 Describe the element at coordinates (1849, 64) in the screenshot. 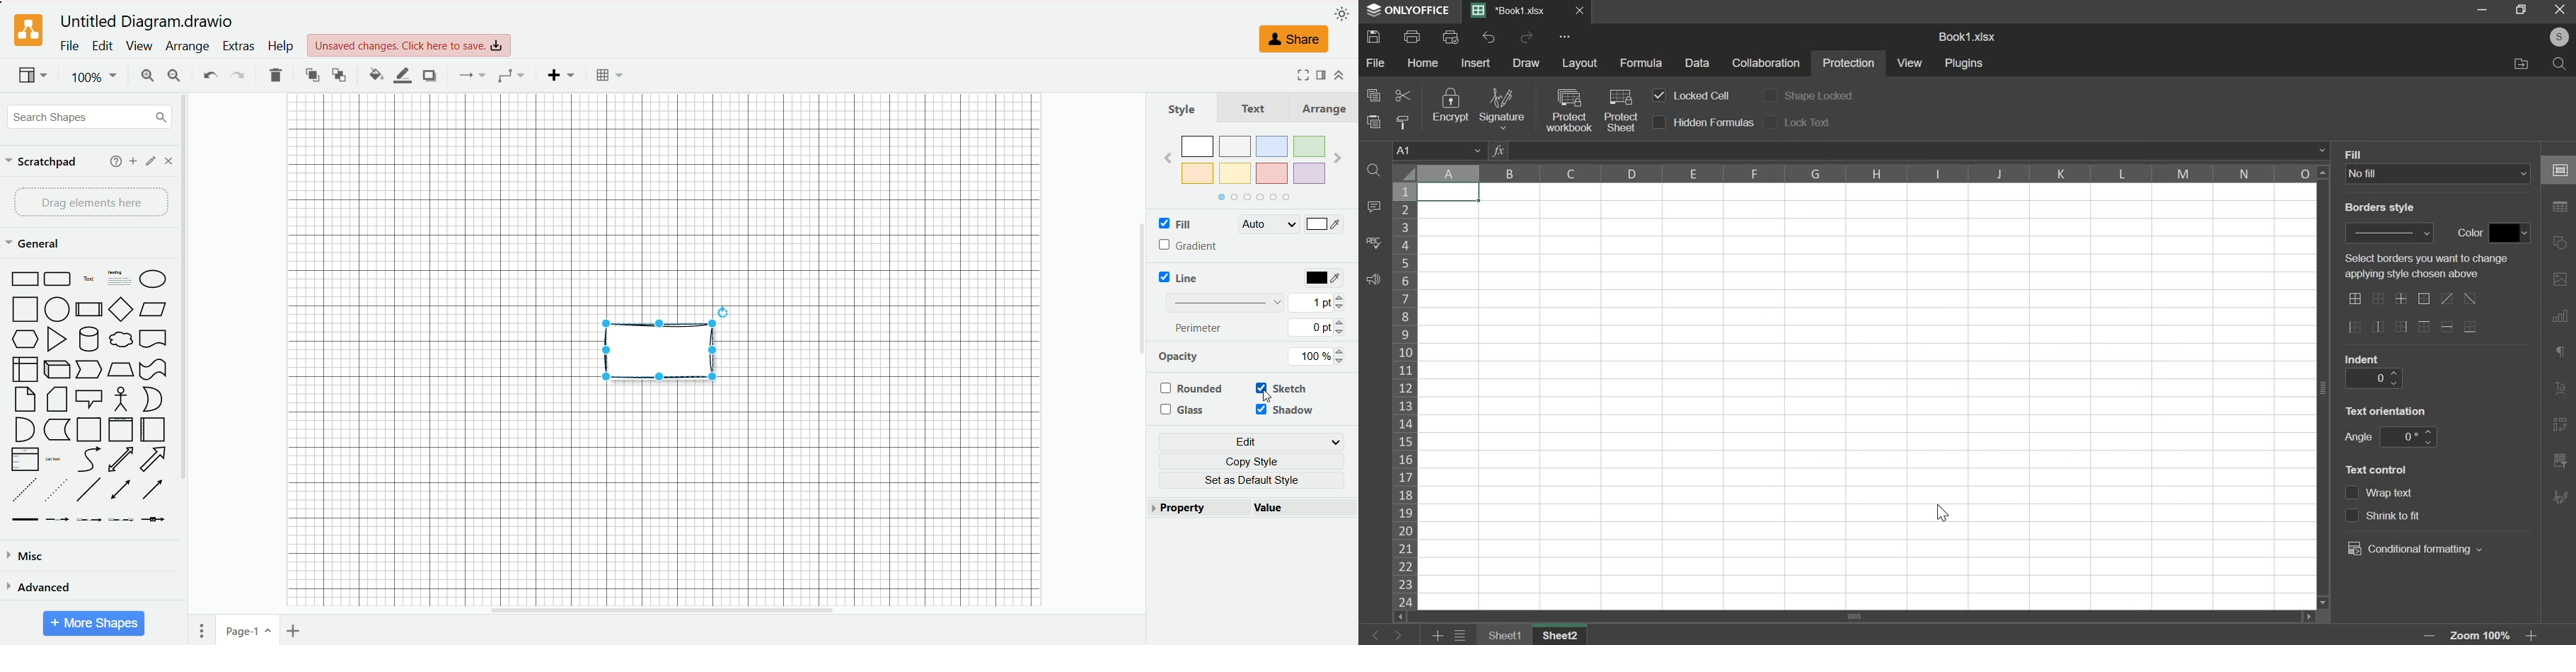

I see `protection` at that location.